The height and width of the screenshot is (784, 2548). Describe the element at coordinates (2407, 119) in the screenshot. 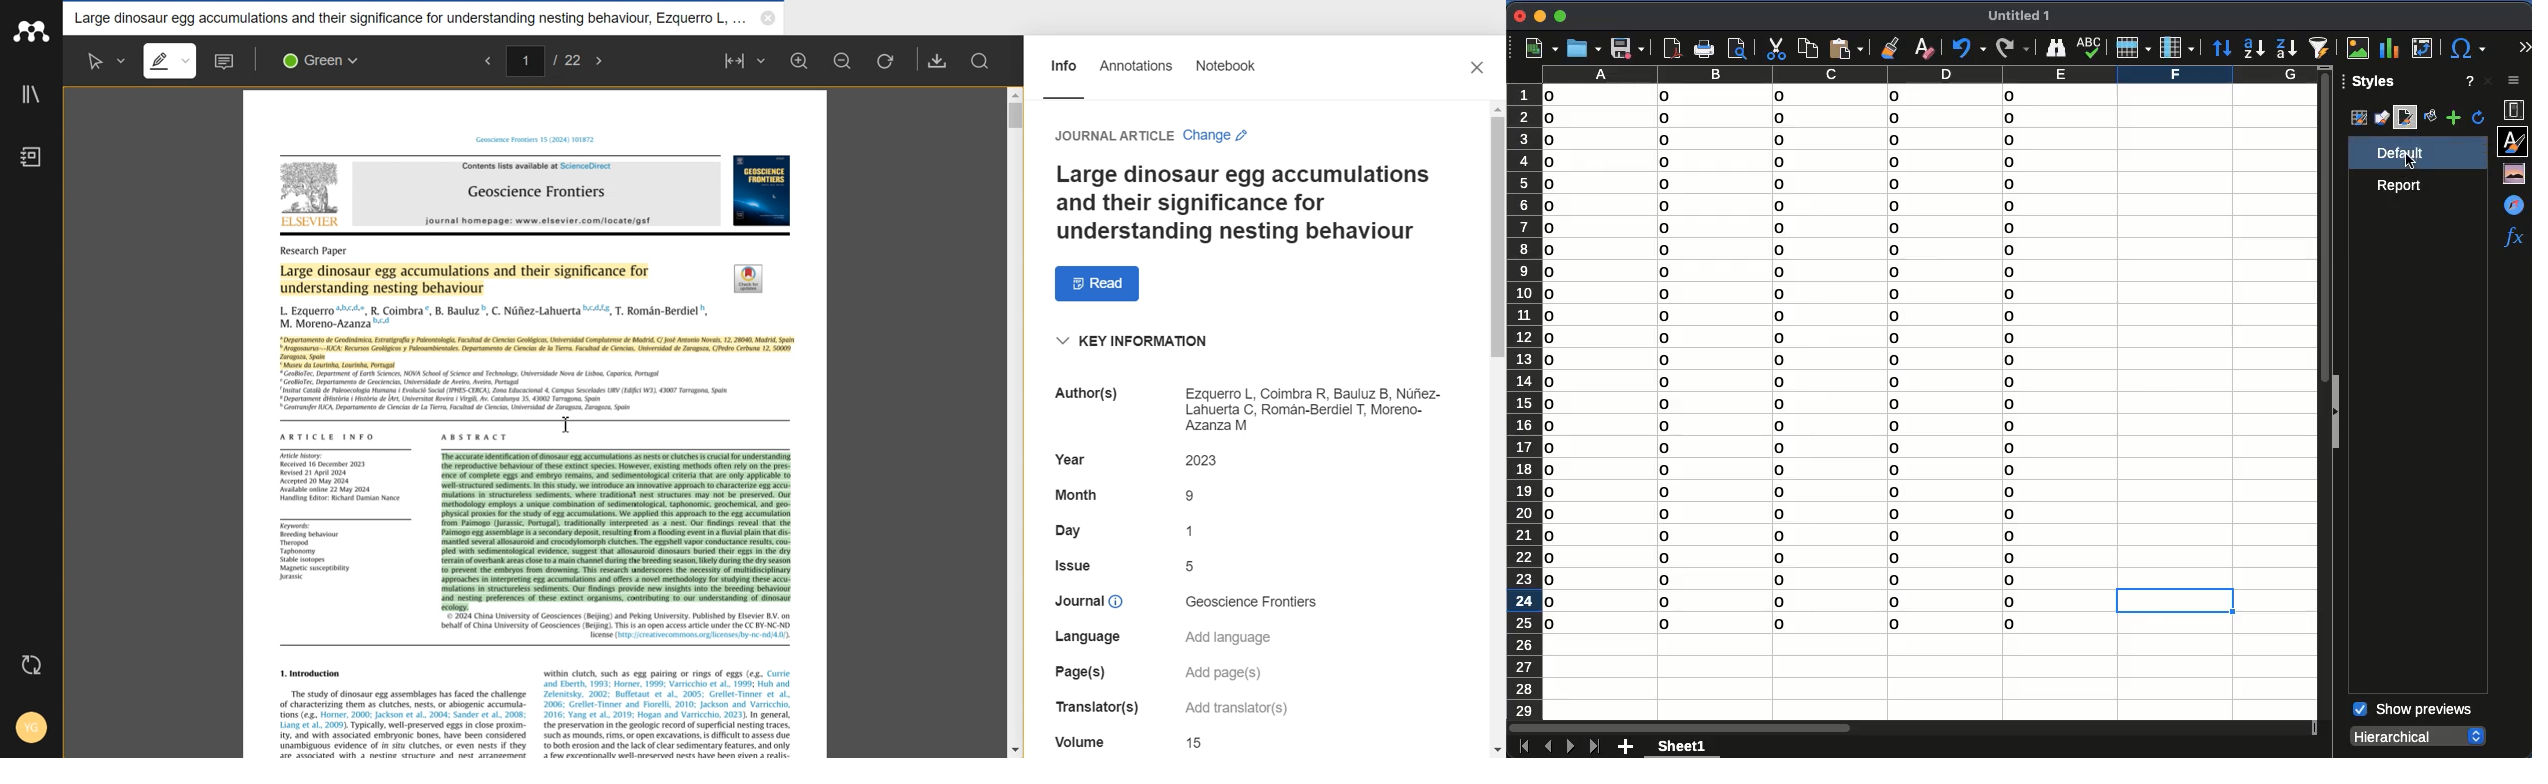

I see `page style` at that location.